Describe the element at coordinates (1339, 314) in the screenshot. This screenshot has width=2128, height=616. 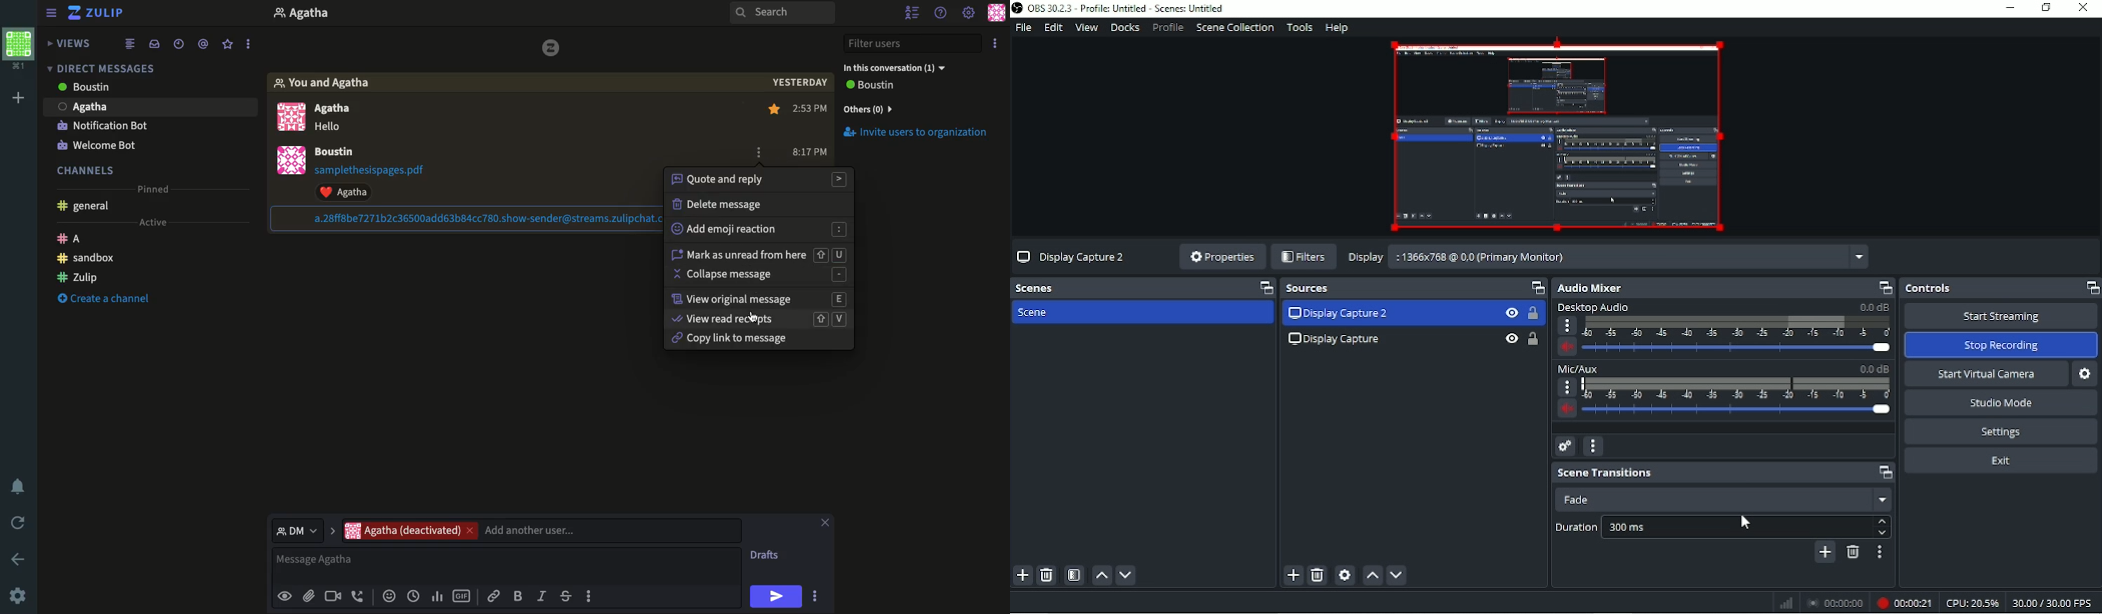
I see `Display Capture 2` at that location.